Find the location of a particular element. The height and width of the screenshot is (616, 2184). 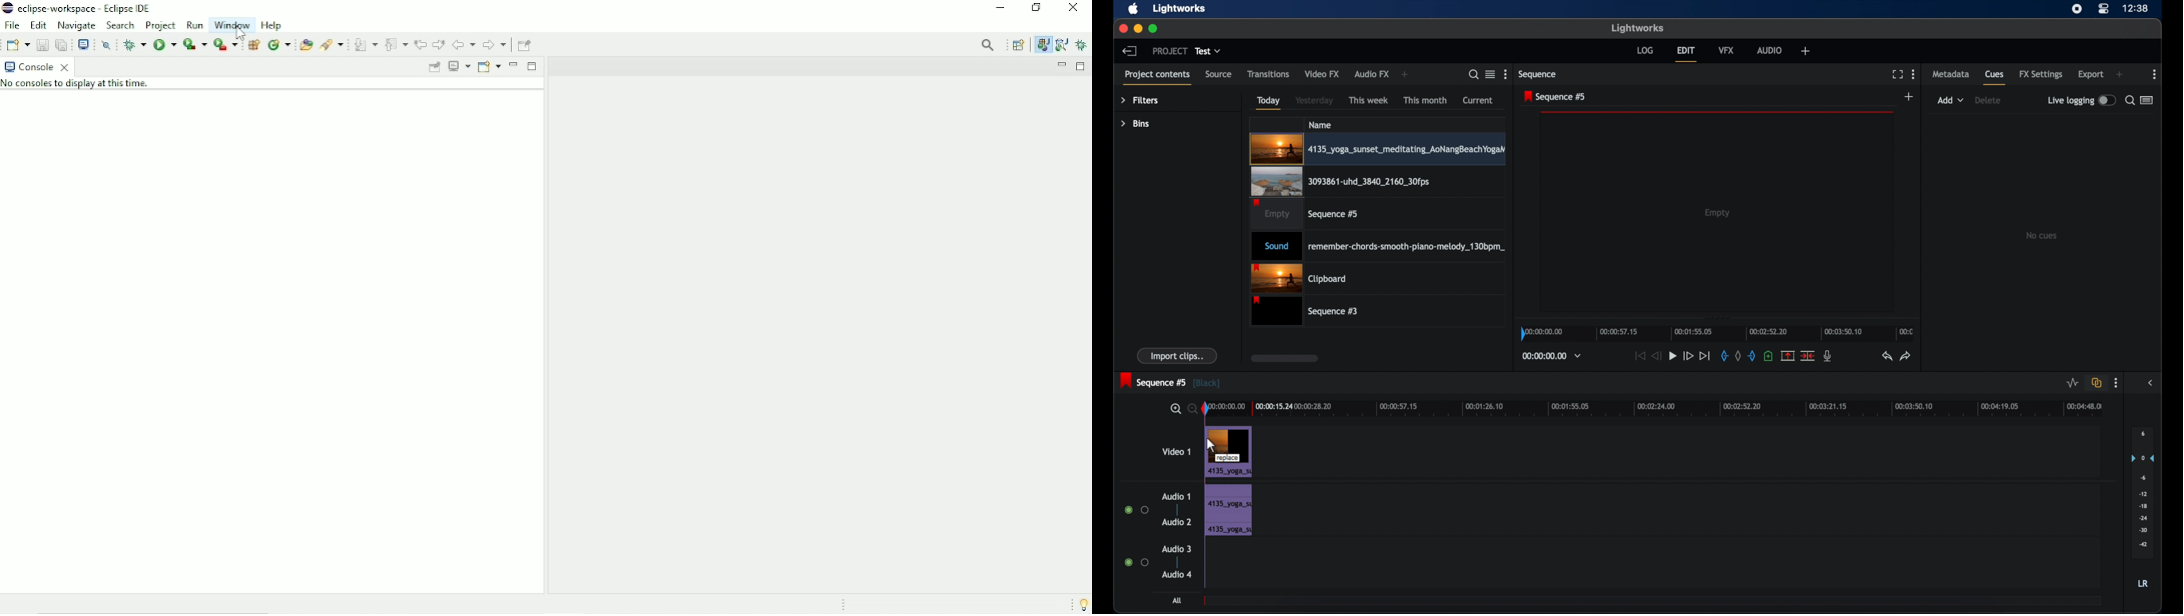

audio 1 is located at coordinates (1175, 497).